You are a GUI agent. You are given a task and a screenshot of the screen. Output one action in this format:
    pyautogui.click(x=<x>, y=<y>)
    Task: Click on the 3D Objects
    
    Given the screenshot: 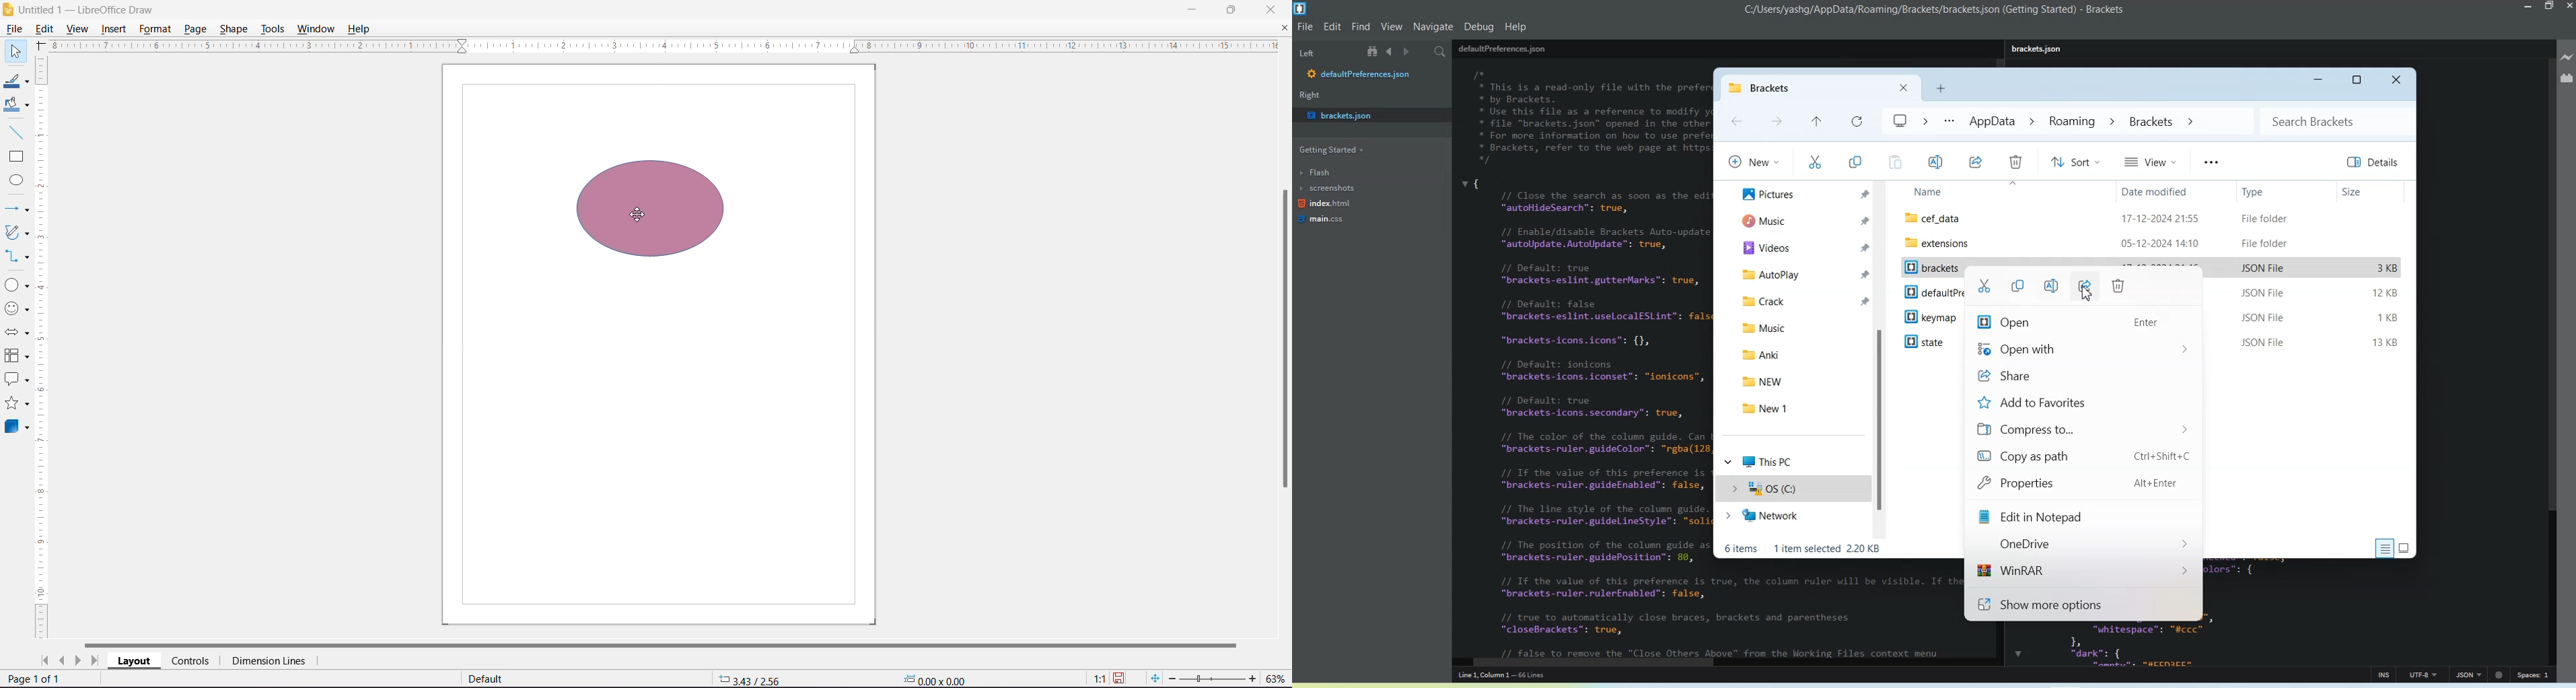 What is the action you would take?
    pyautogui.click(x=17, y=427)
    